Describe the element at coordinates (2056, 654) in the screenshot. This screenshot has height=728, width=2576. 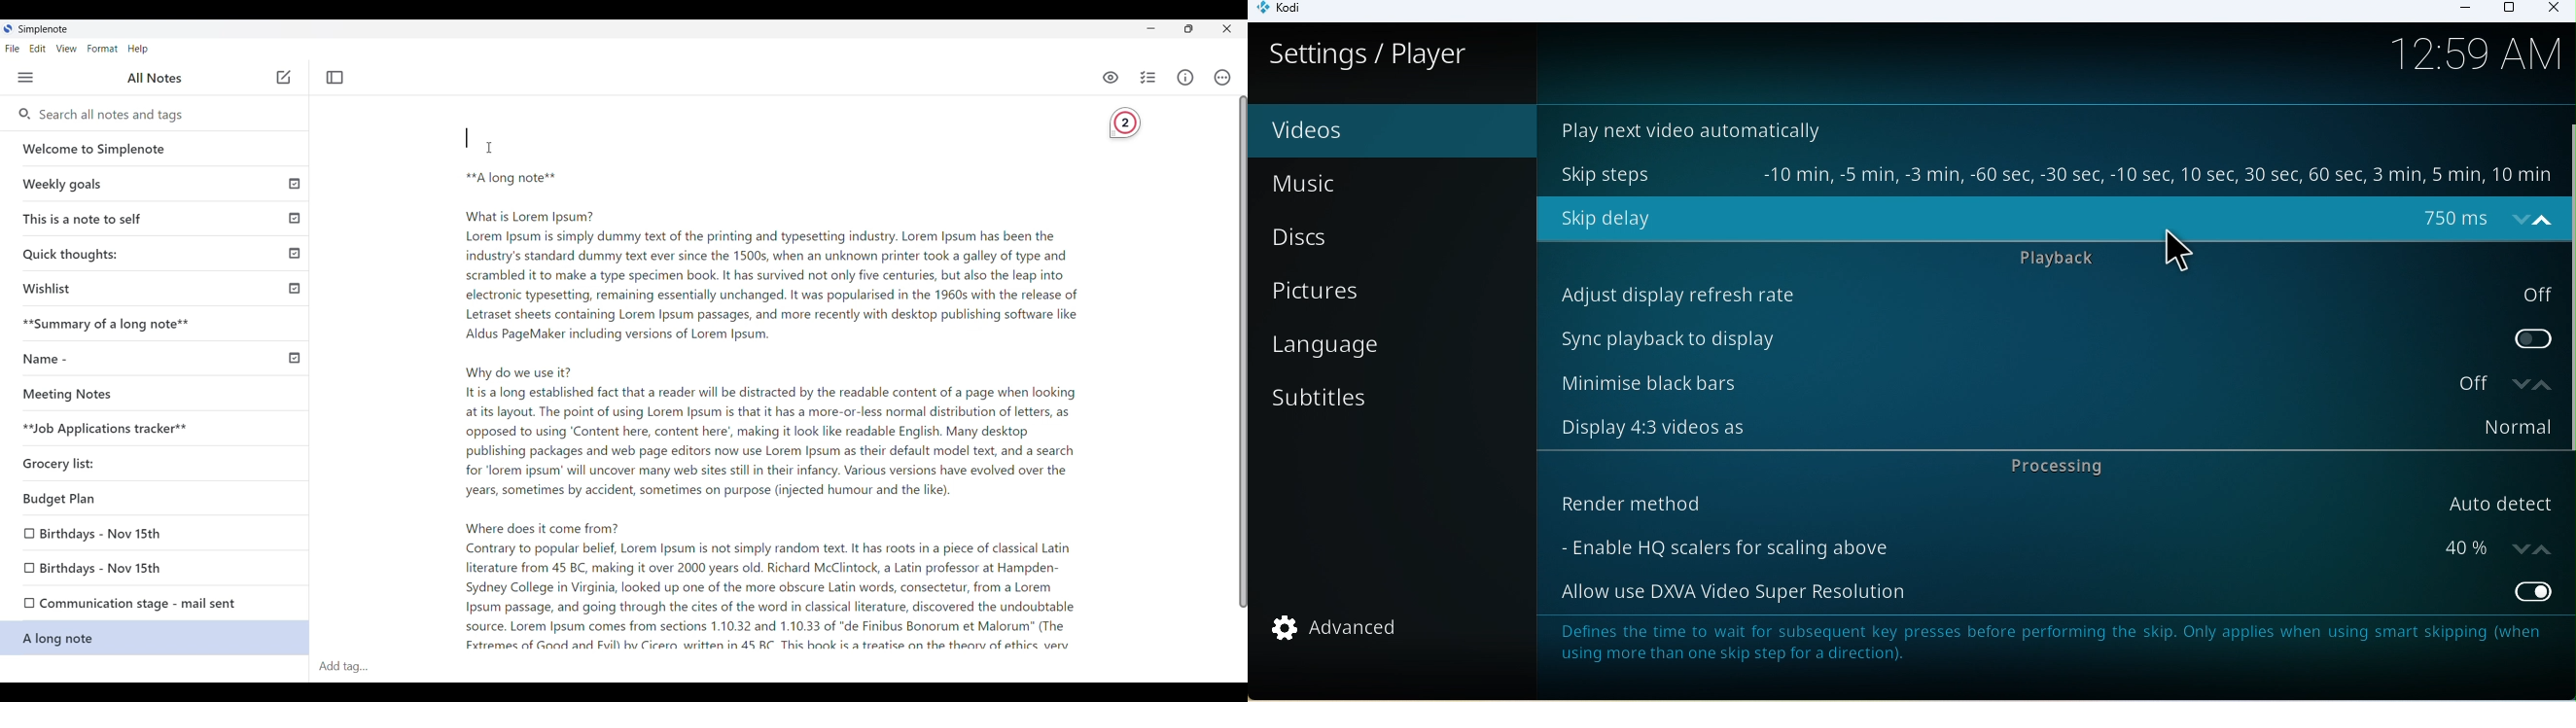
I see `Note` at that location.